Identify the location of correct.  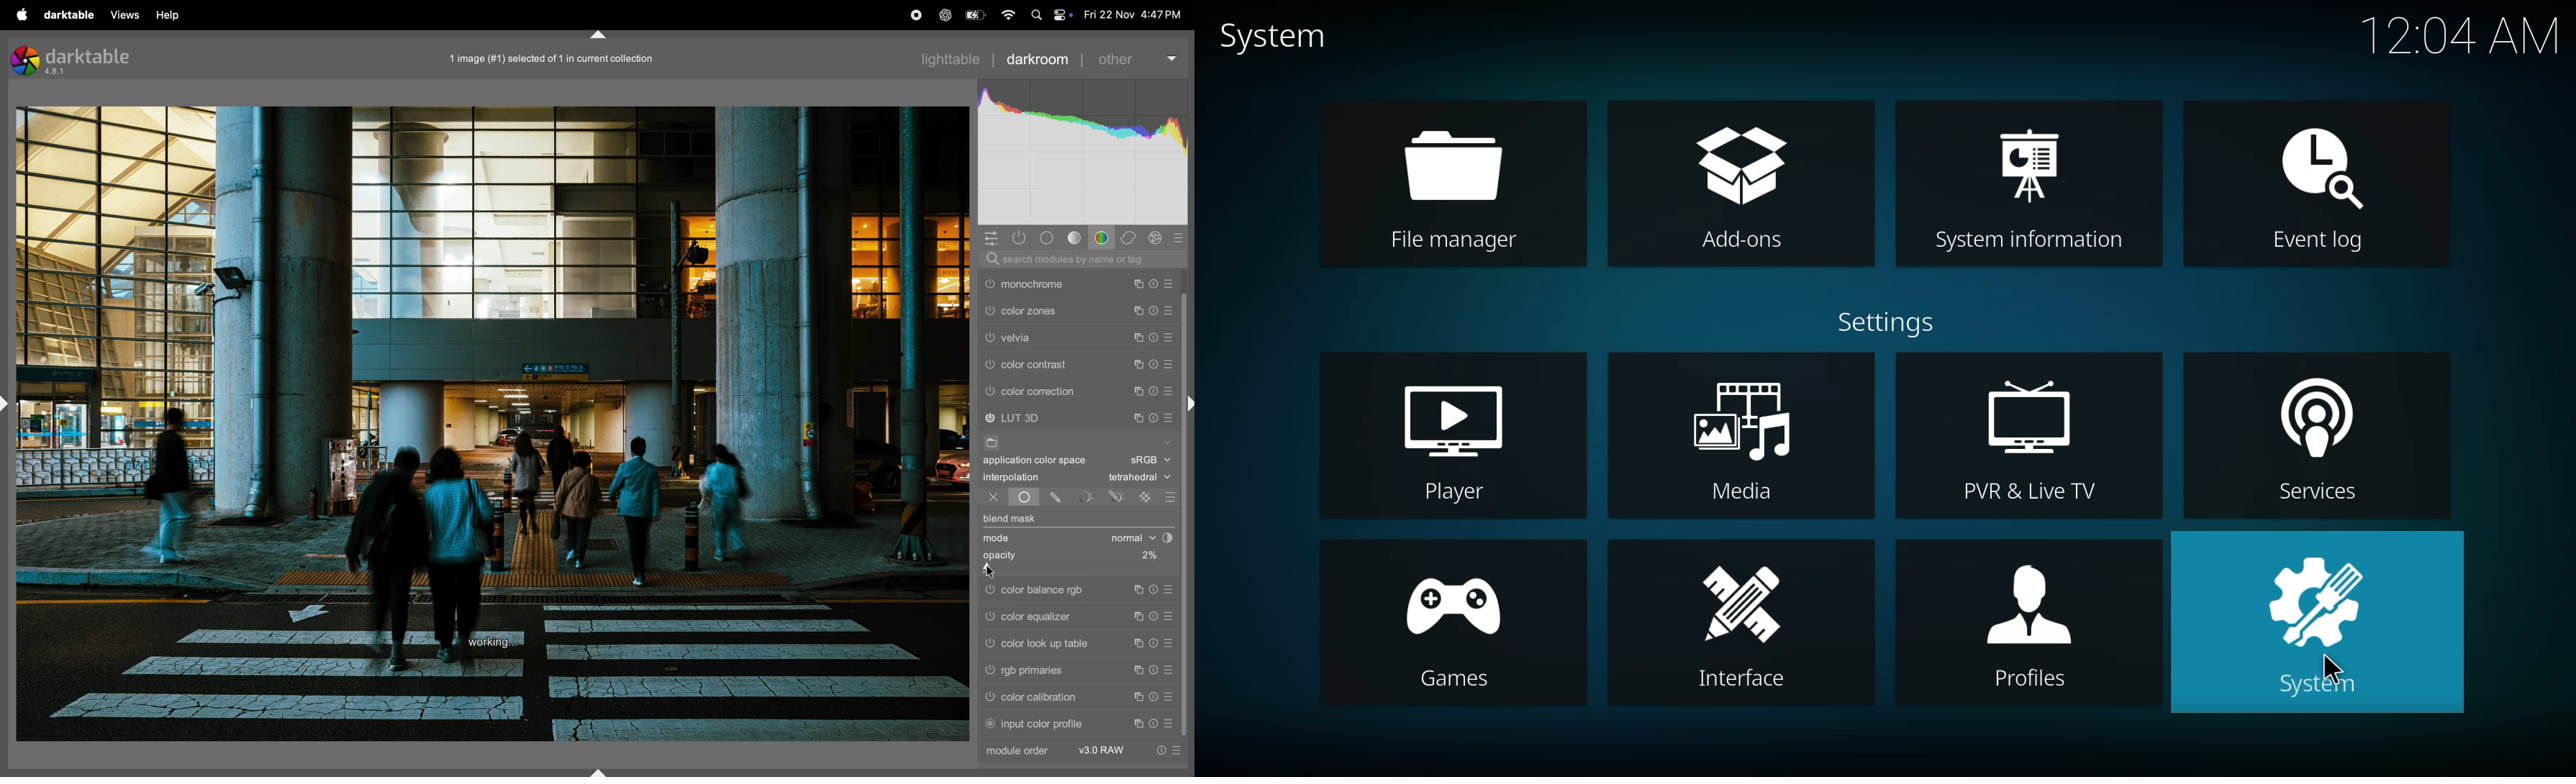
(1130, 237).